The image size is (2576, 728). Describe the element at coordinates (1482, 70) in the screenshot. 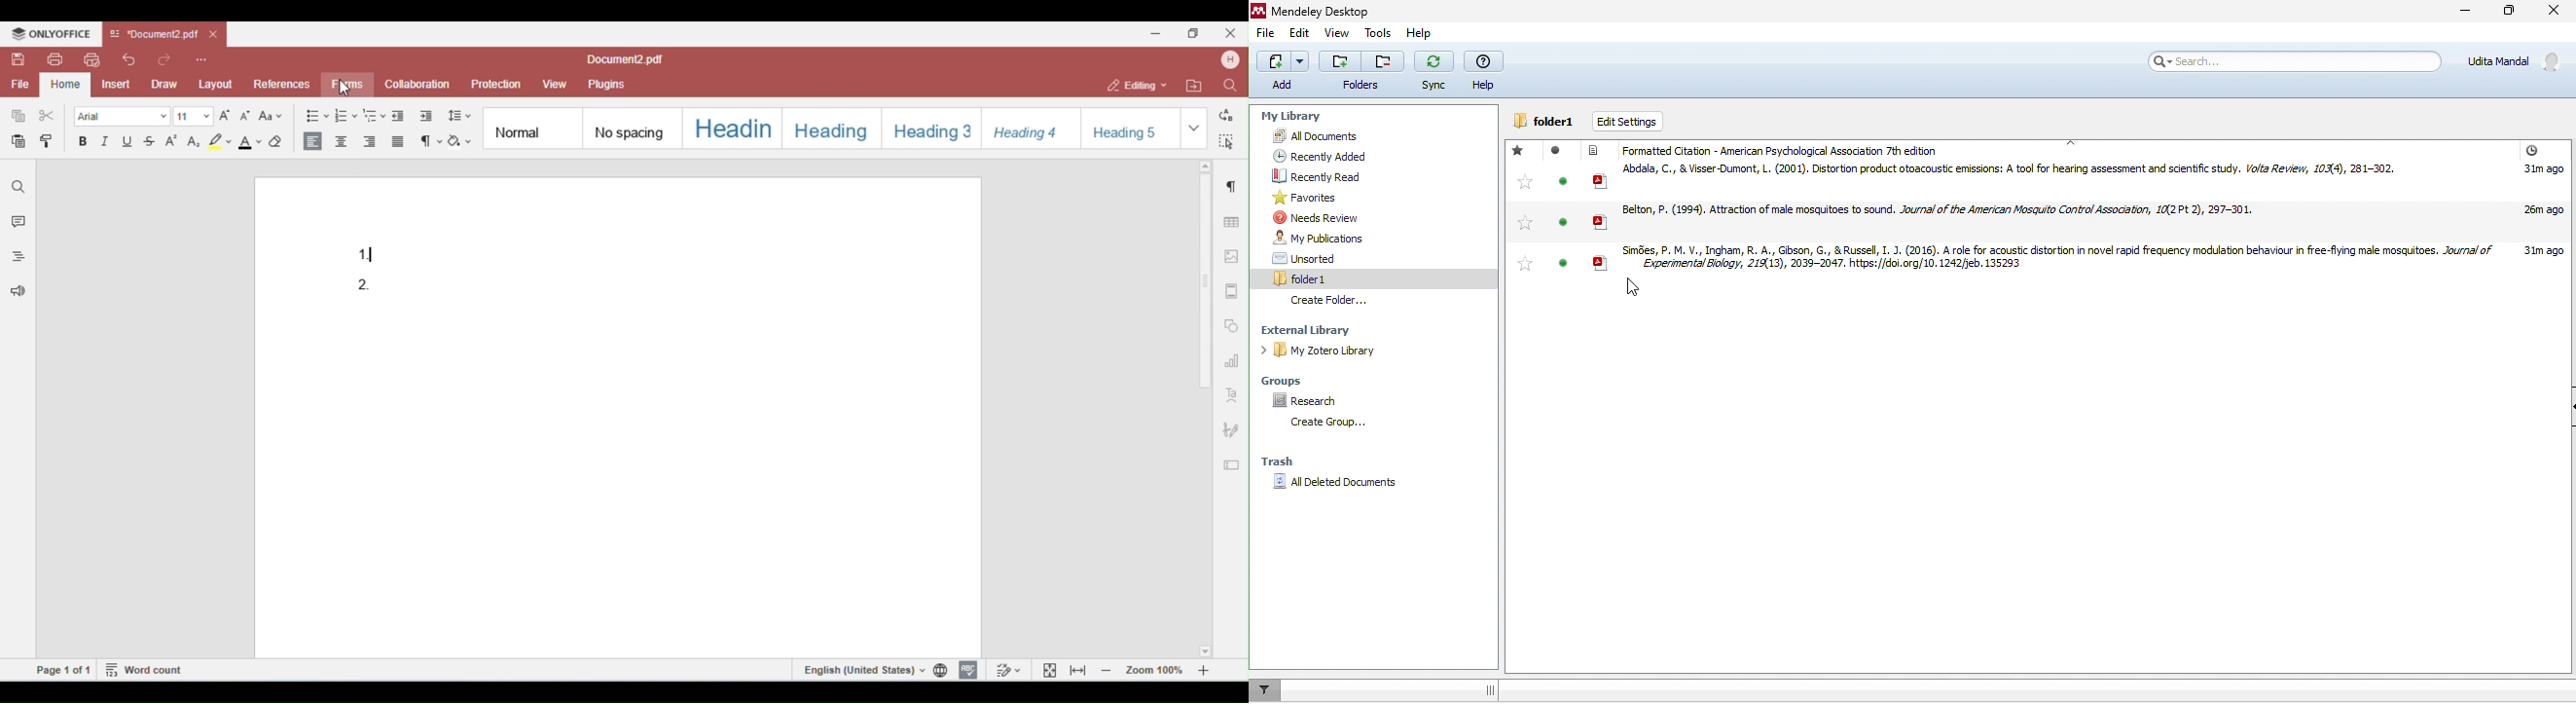

I see `help` at that location.